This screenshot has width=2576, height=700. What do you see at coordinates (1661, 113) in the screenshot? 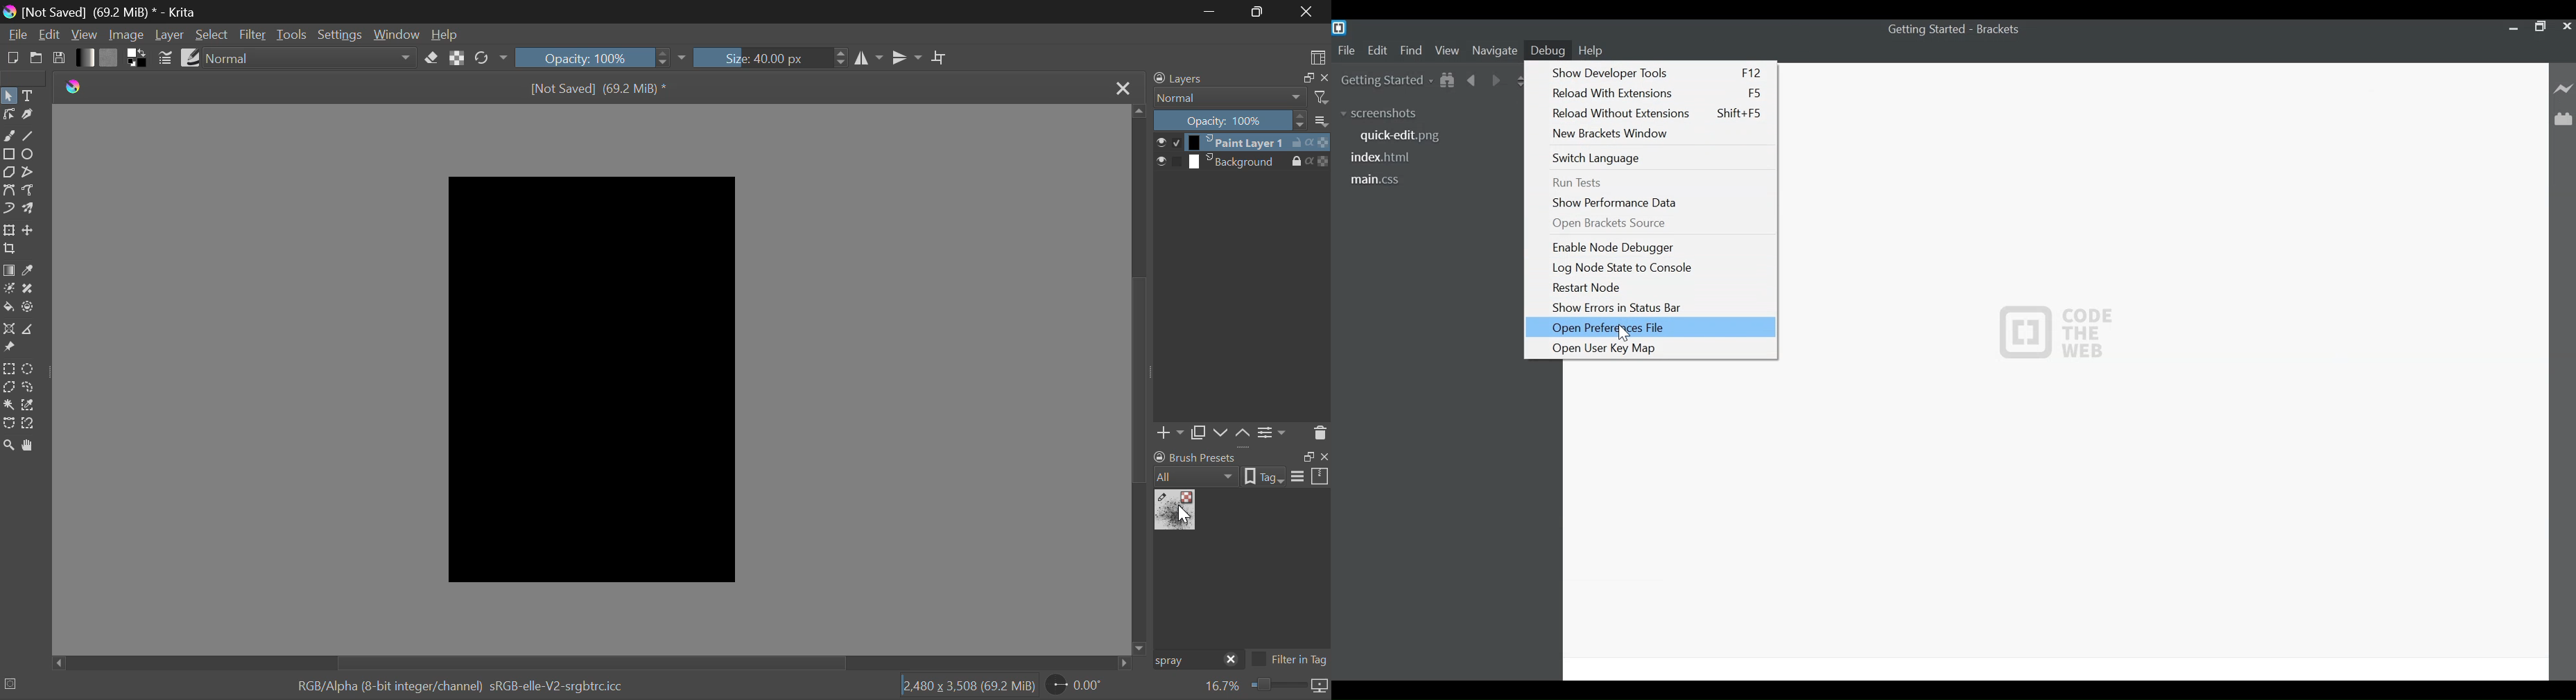
I see `Reload Without Extensions` at bounding box center [1661, 113].